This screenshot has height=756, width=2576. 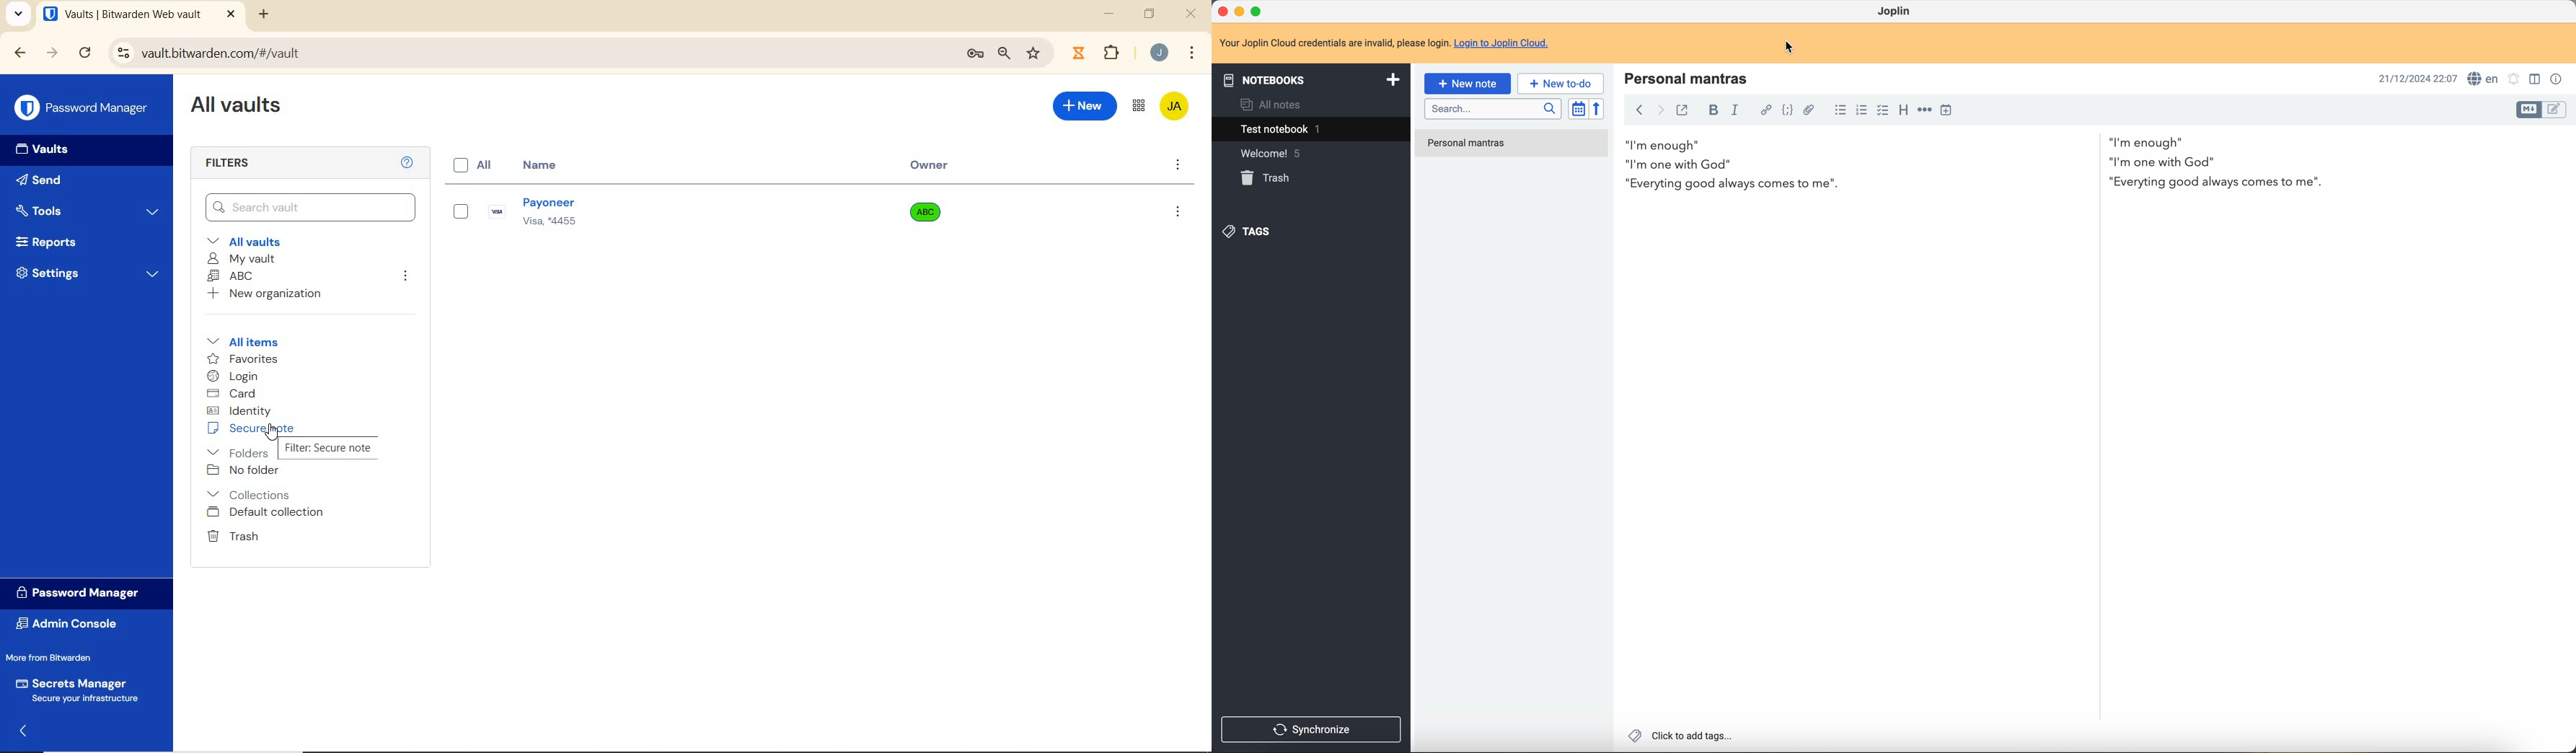 I want to click on Login to Joplin Cloud, so click(x=1501, y=44).